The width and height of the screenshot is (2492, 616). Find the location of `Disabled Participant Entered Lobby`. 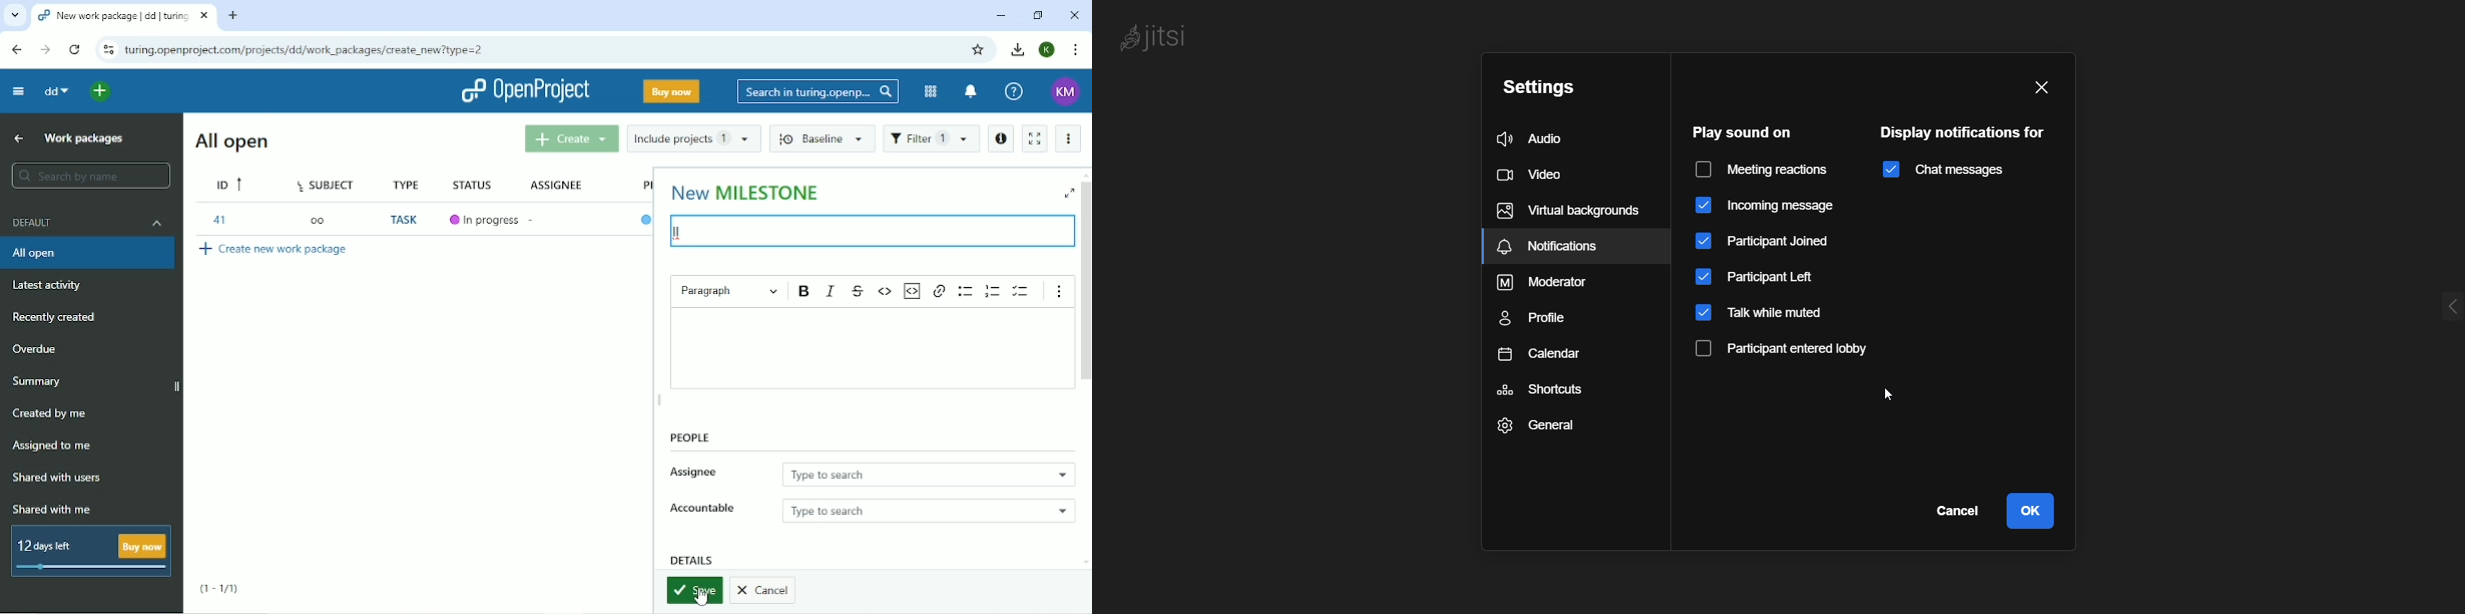

Disabled Participant Entered Lobby is located at coordinates (1792, 348).